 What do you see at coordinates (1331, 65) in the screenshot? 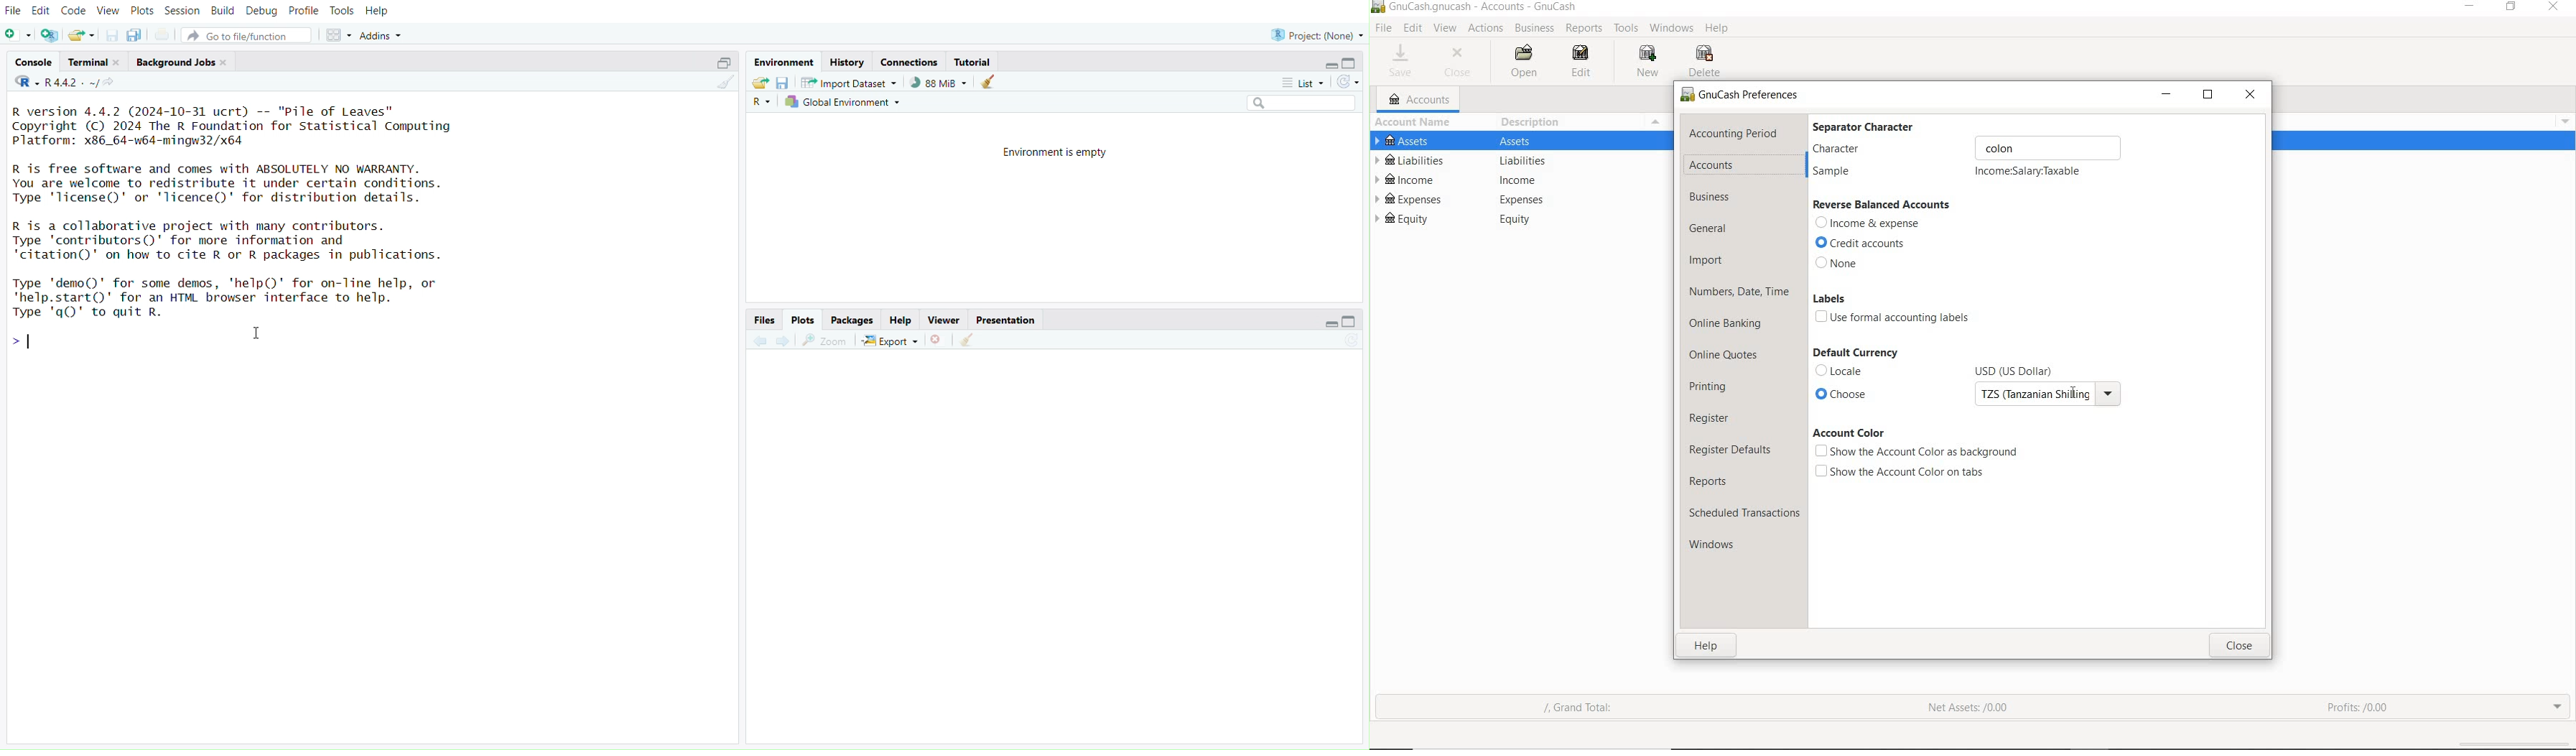
I see `Minimize` at bounding box center [1331, 65].